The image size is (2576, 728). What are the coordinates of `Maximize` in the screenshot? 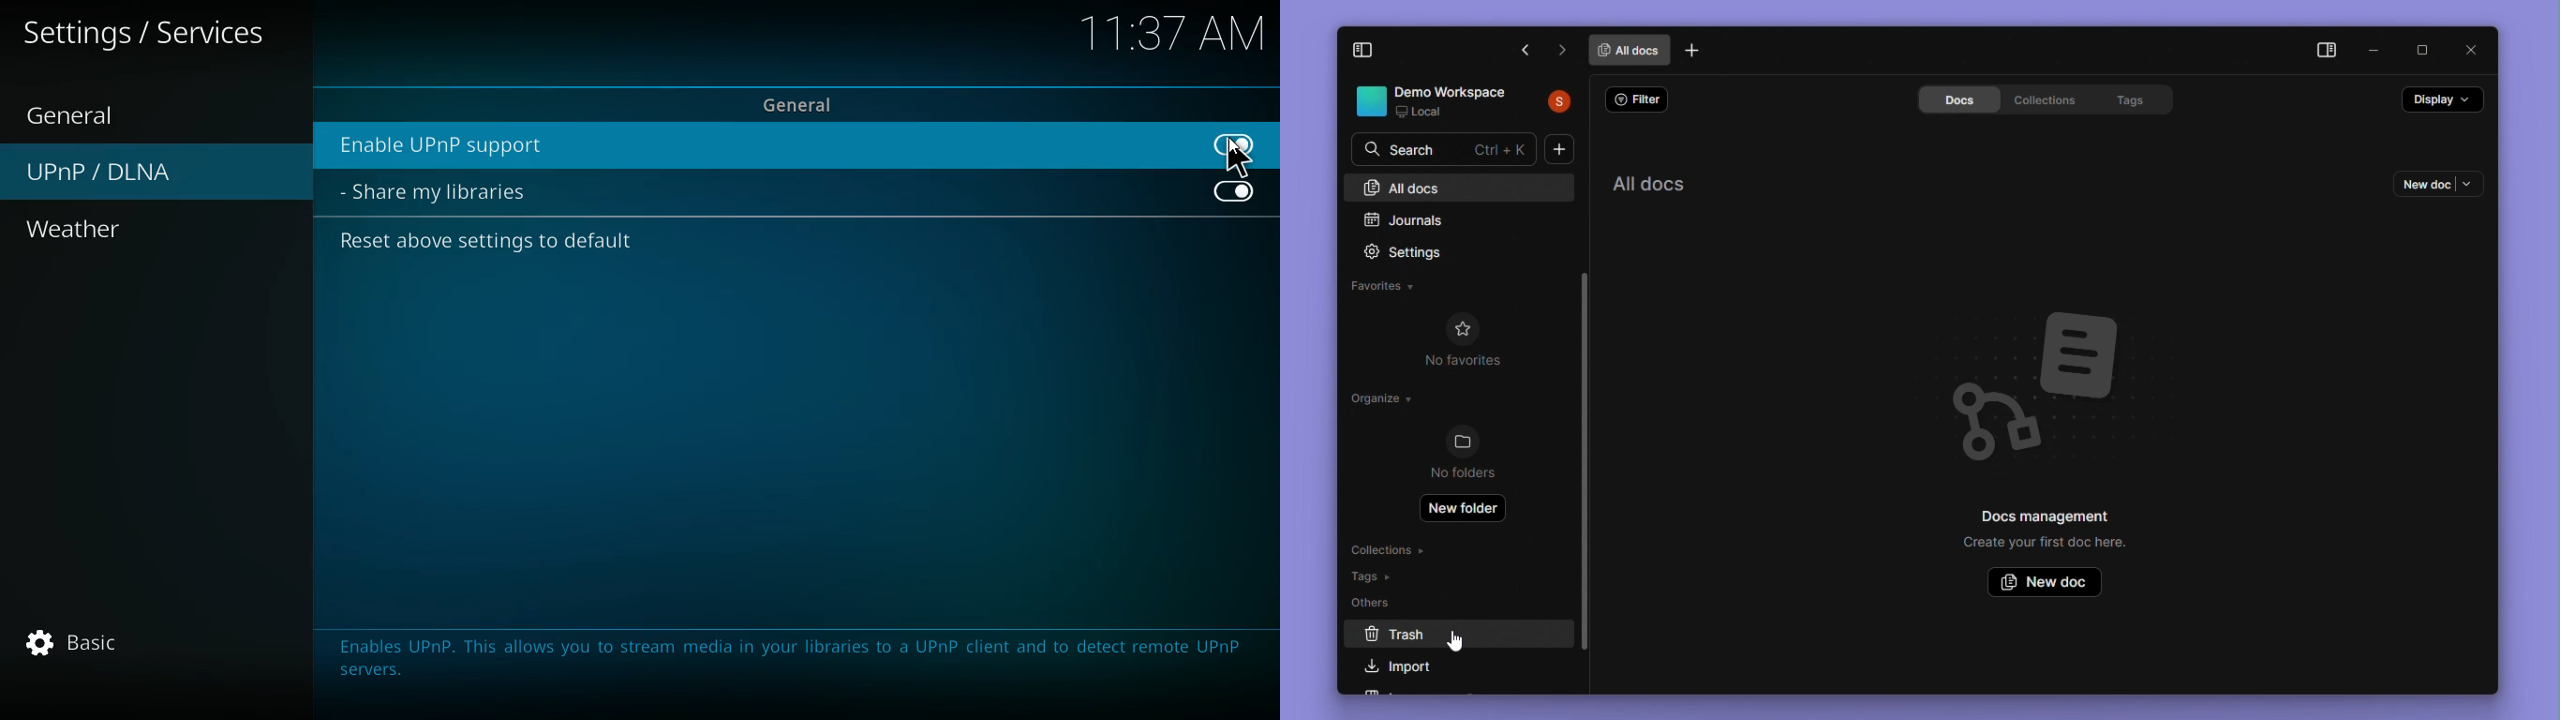 It's located at (2427, 48).